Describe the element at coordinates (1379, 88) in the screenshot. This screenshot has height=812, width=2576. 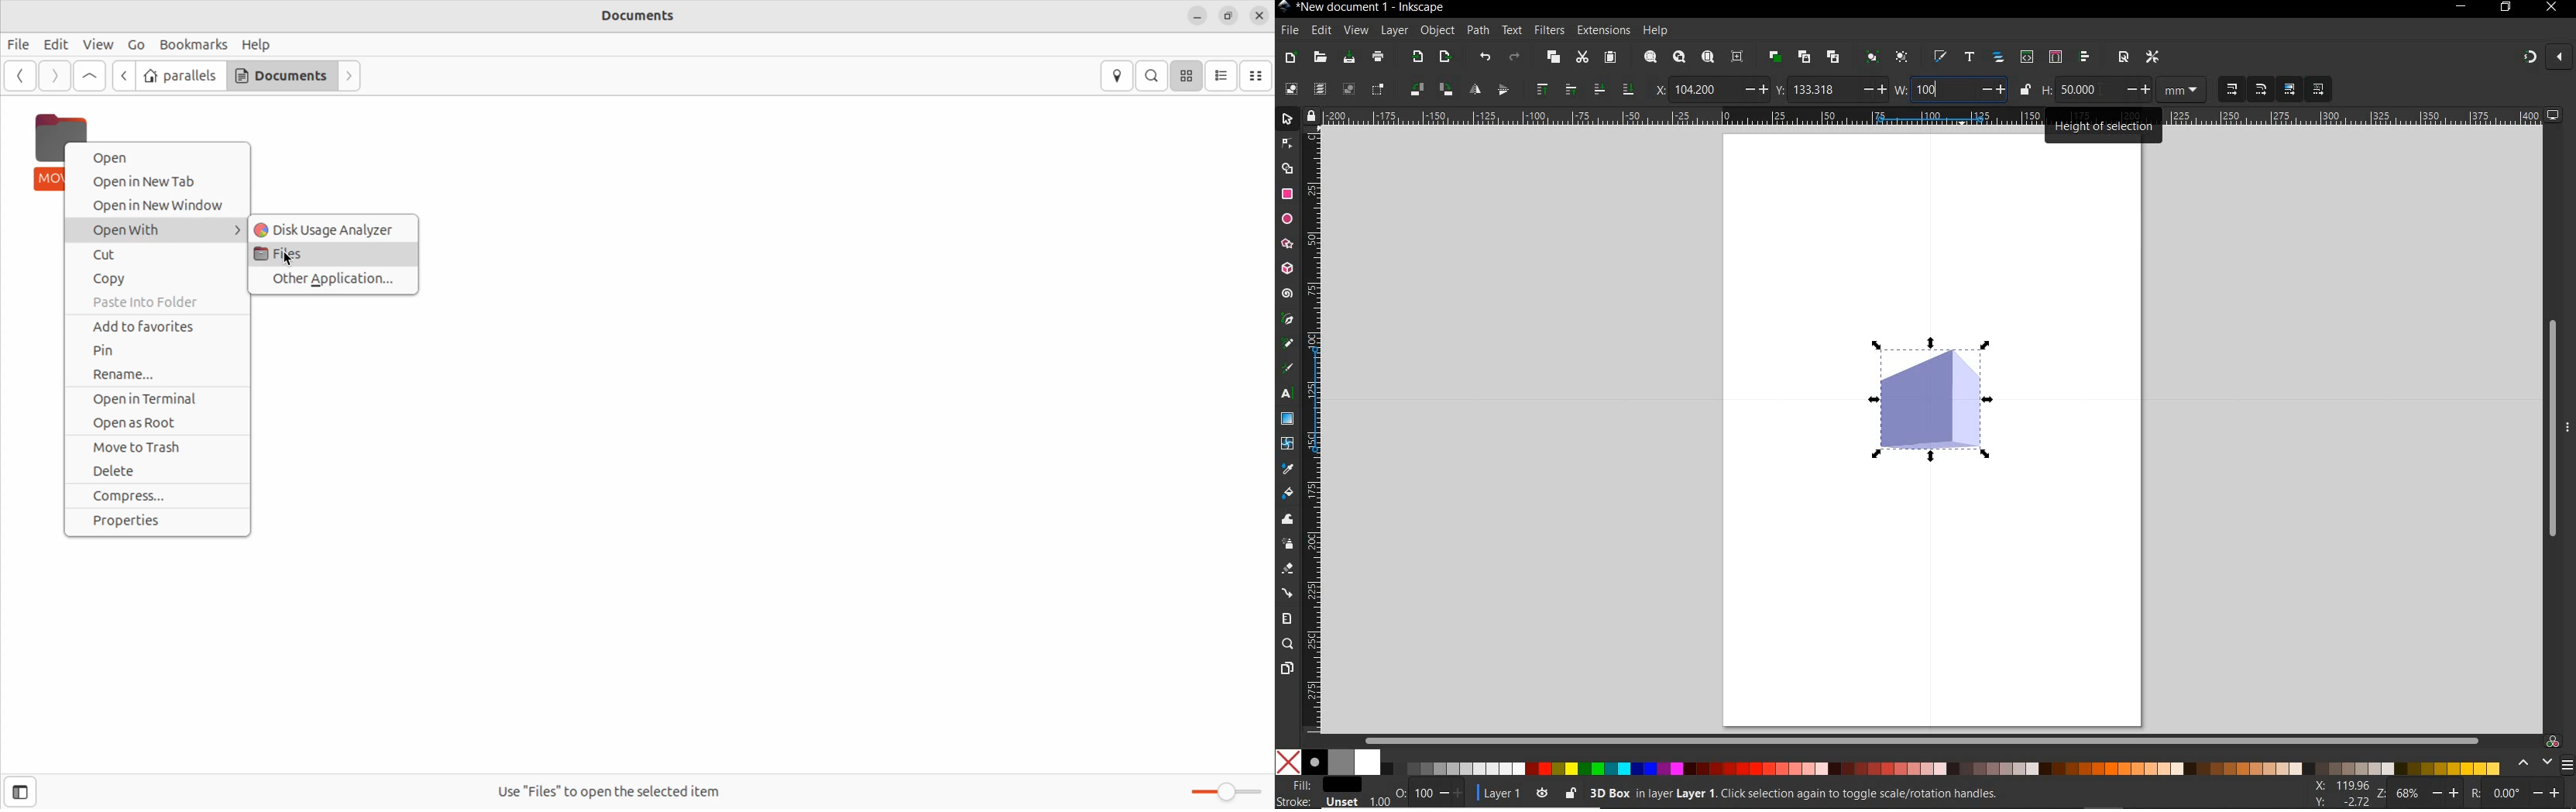
I see `toggle selection box` at that location.